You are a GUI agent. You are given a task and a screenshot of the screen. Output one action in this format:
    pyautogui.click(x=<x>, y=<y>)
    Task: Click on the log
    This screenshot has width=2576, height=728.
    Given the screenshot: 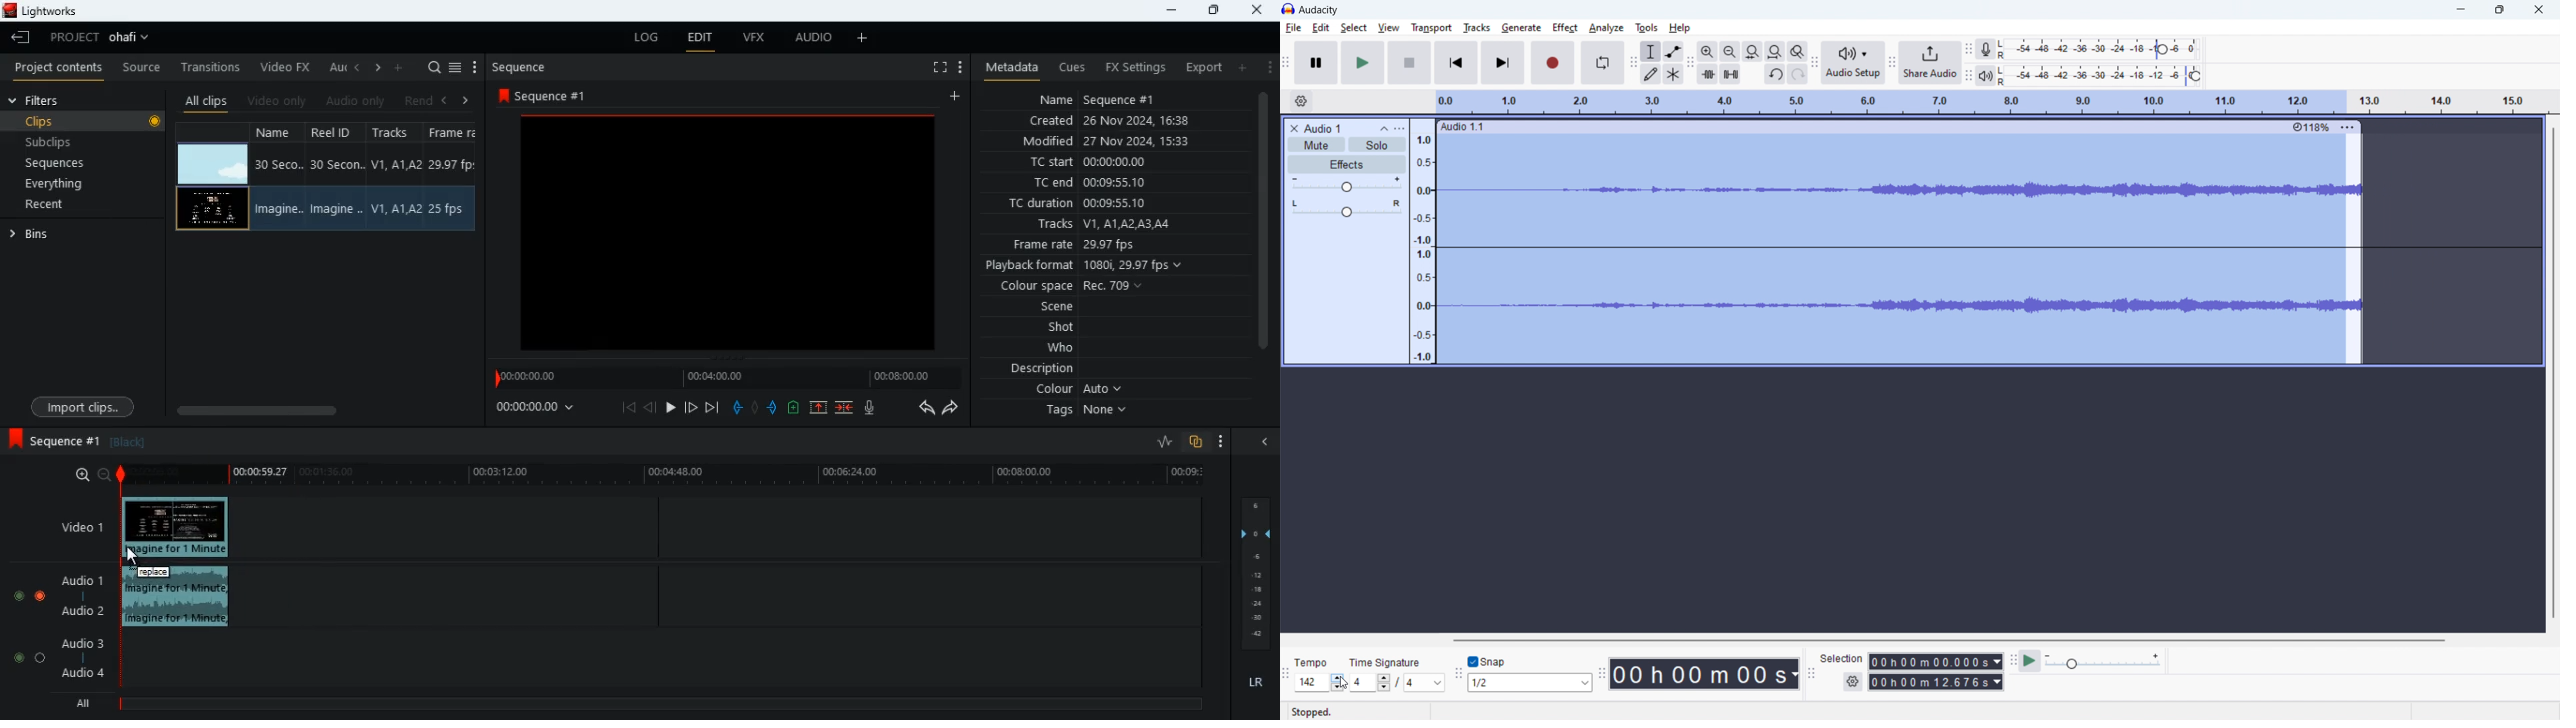 What is the action you would take?
    pyautogui.click(x=650, y=38)
    